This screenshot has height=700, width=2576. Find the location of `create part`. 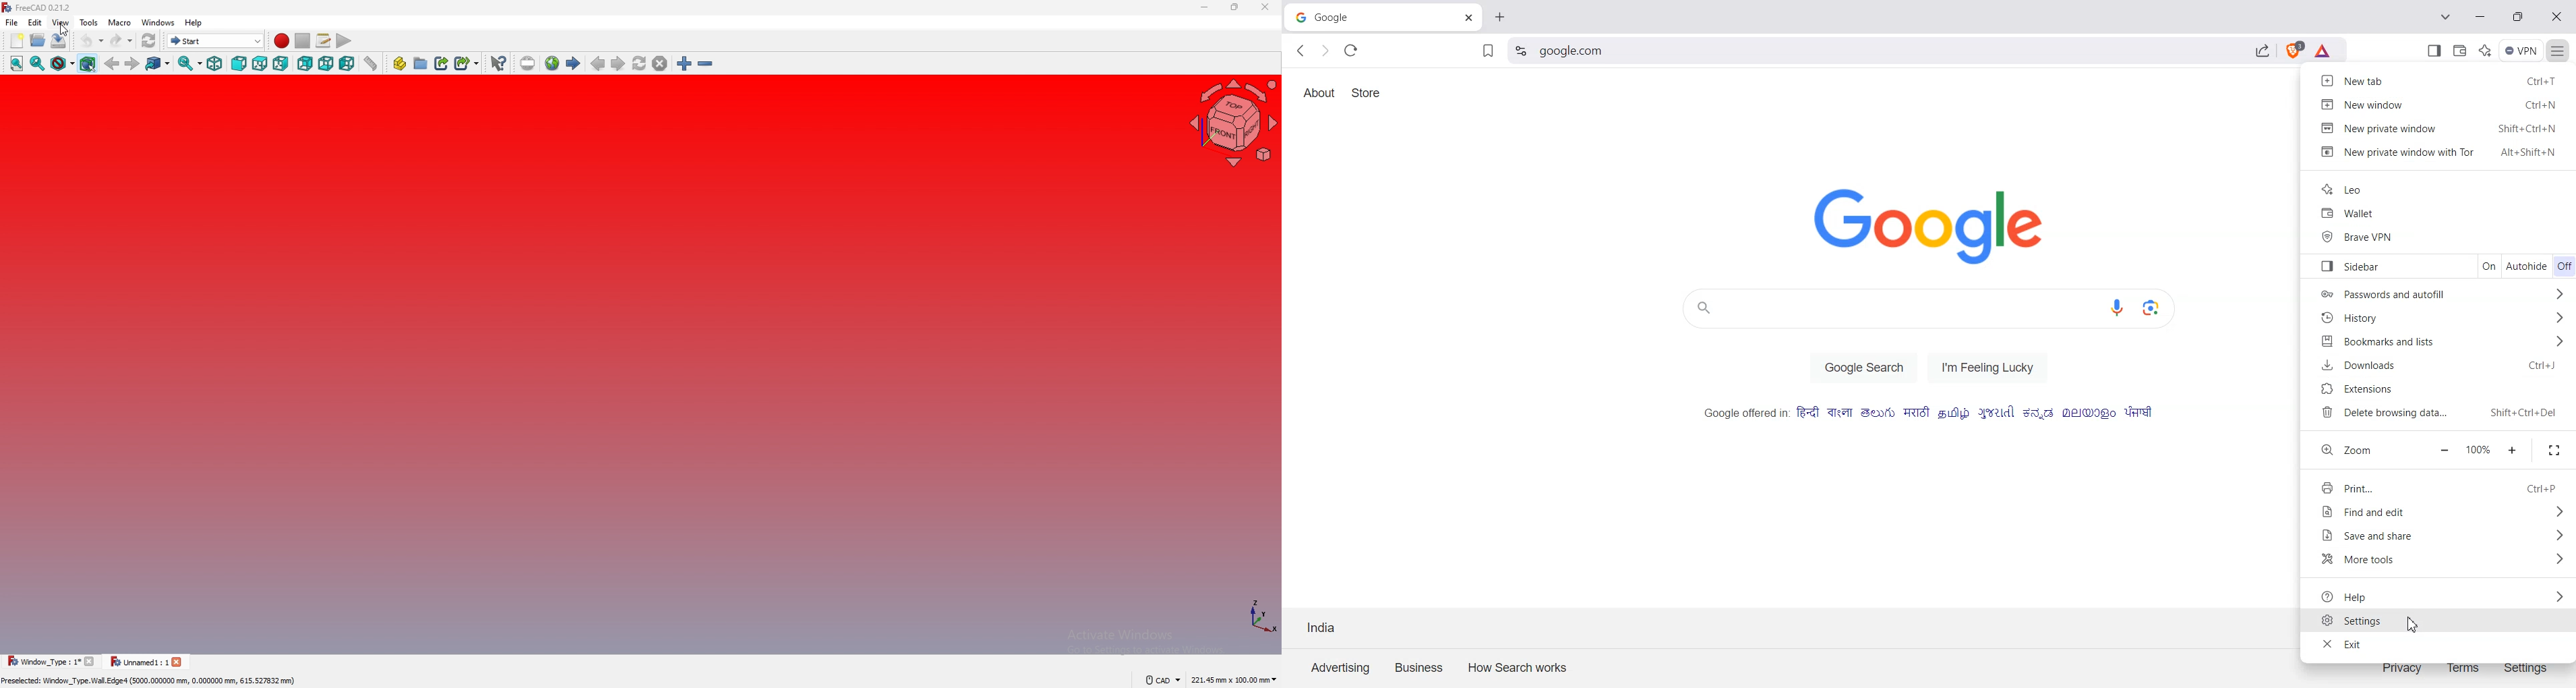

create part is located at coordinates (400, 63).